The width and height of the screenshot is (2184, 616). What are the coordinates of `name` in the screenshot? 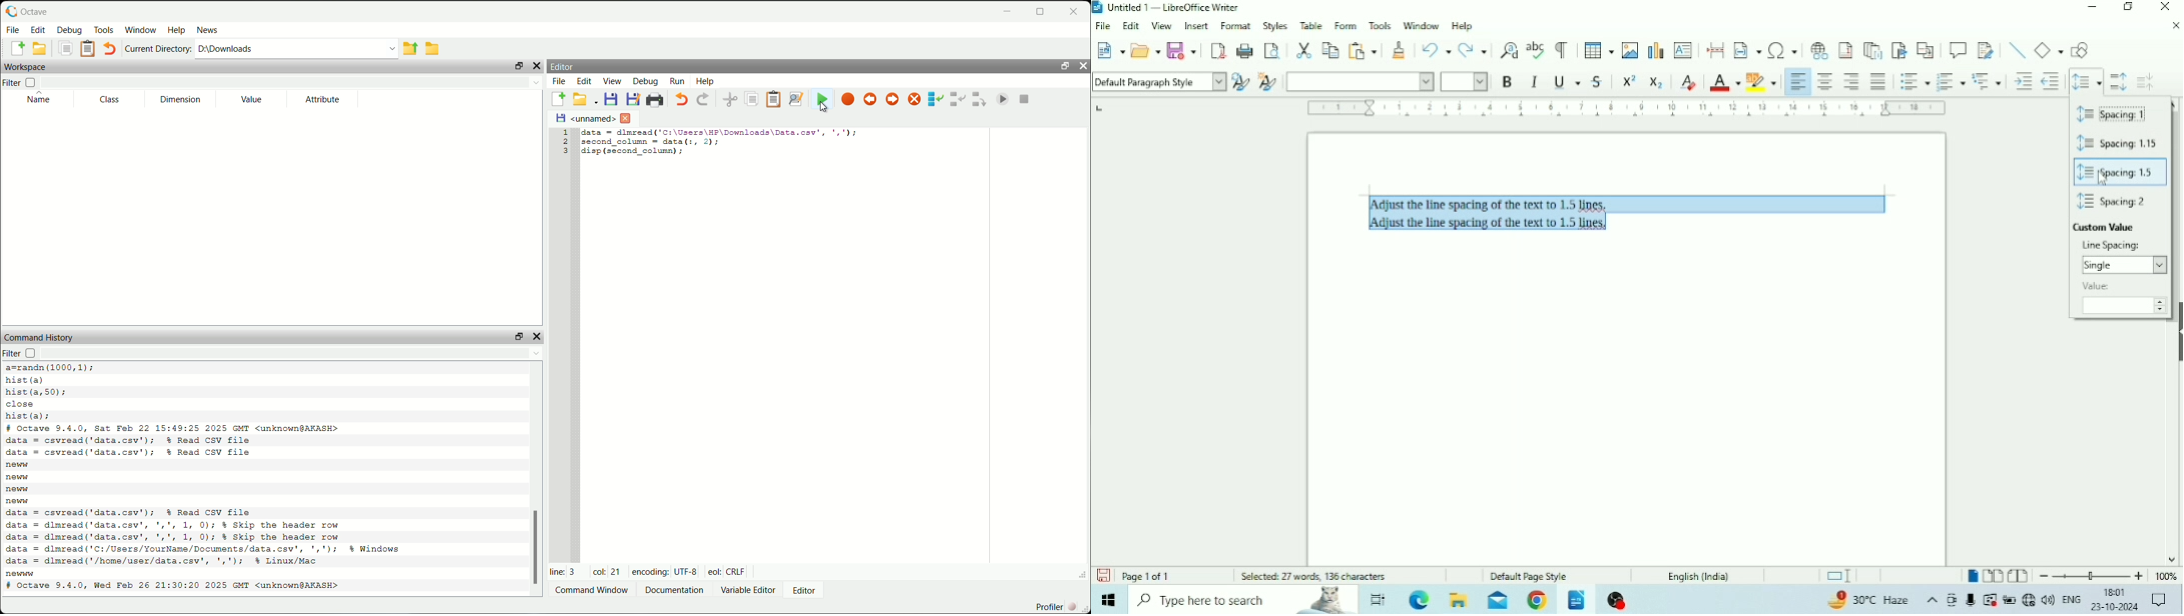 It's located at (41, 101).